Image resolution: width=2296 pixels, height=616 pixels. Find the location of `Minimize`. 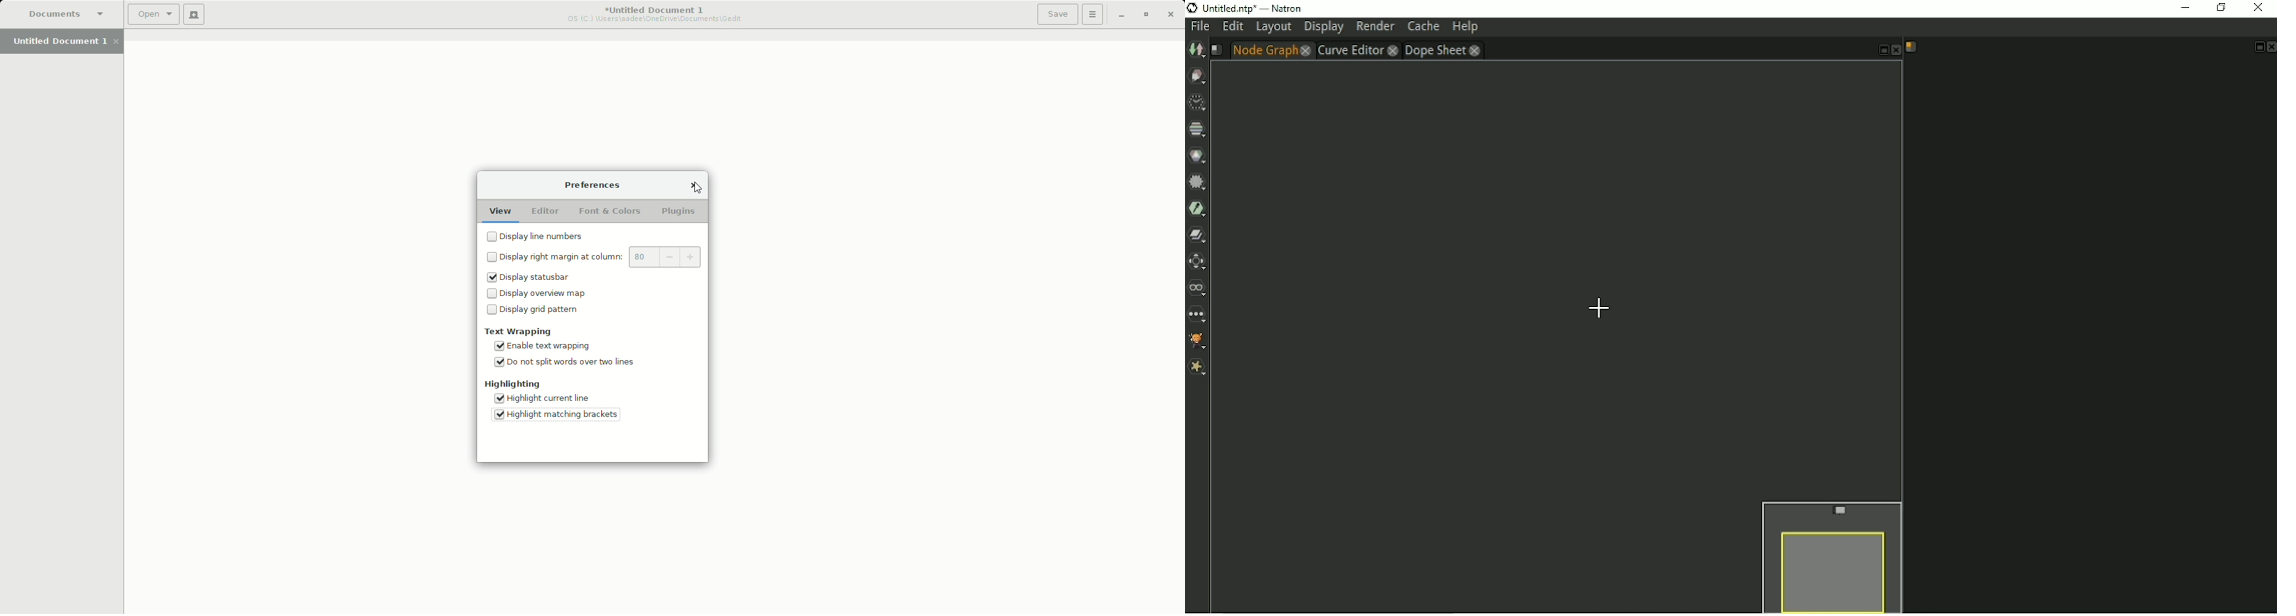

Minimize is located at coordinates (1117, 15).